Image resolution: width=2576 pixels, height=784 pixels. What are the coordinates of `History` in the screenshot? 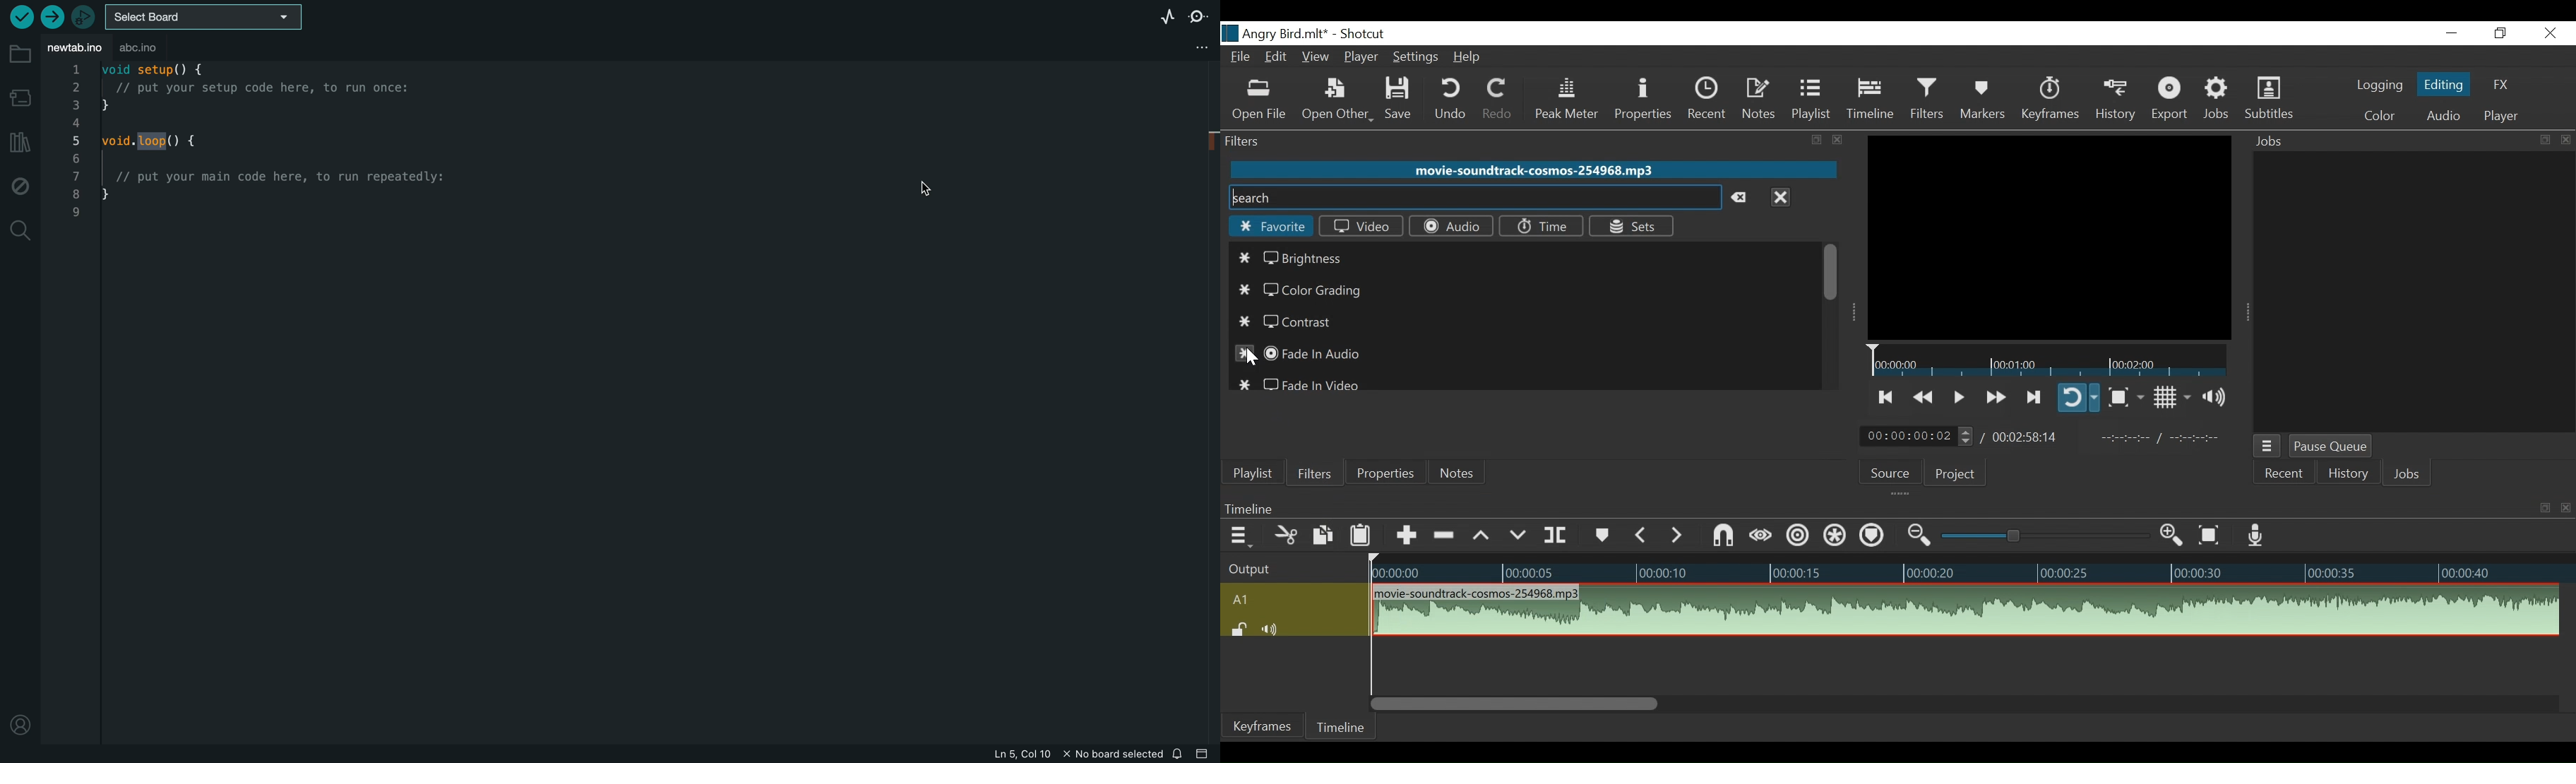 It's located at (2115, 100).